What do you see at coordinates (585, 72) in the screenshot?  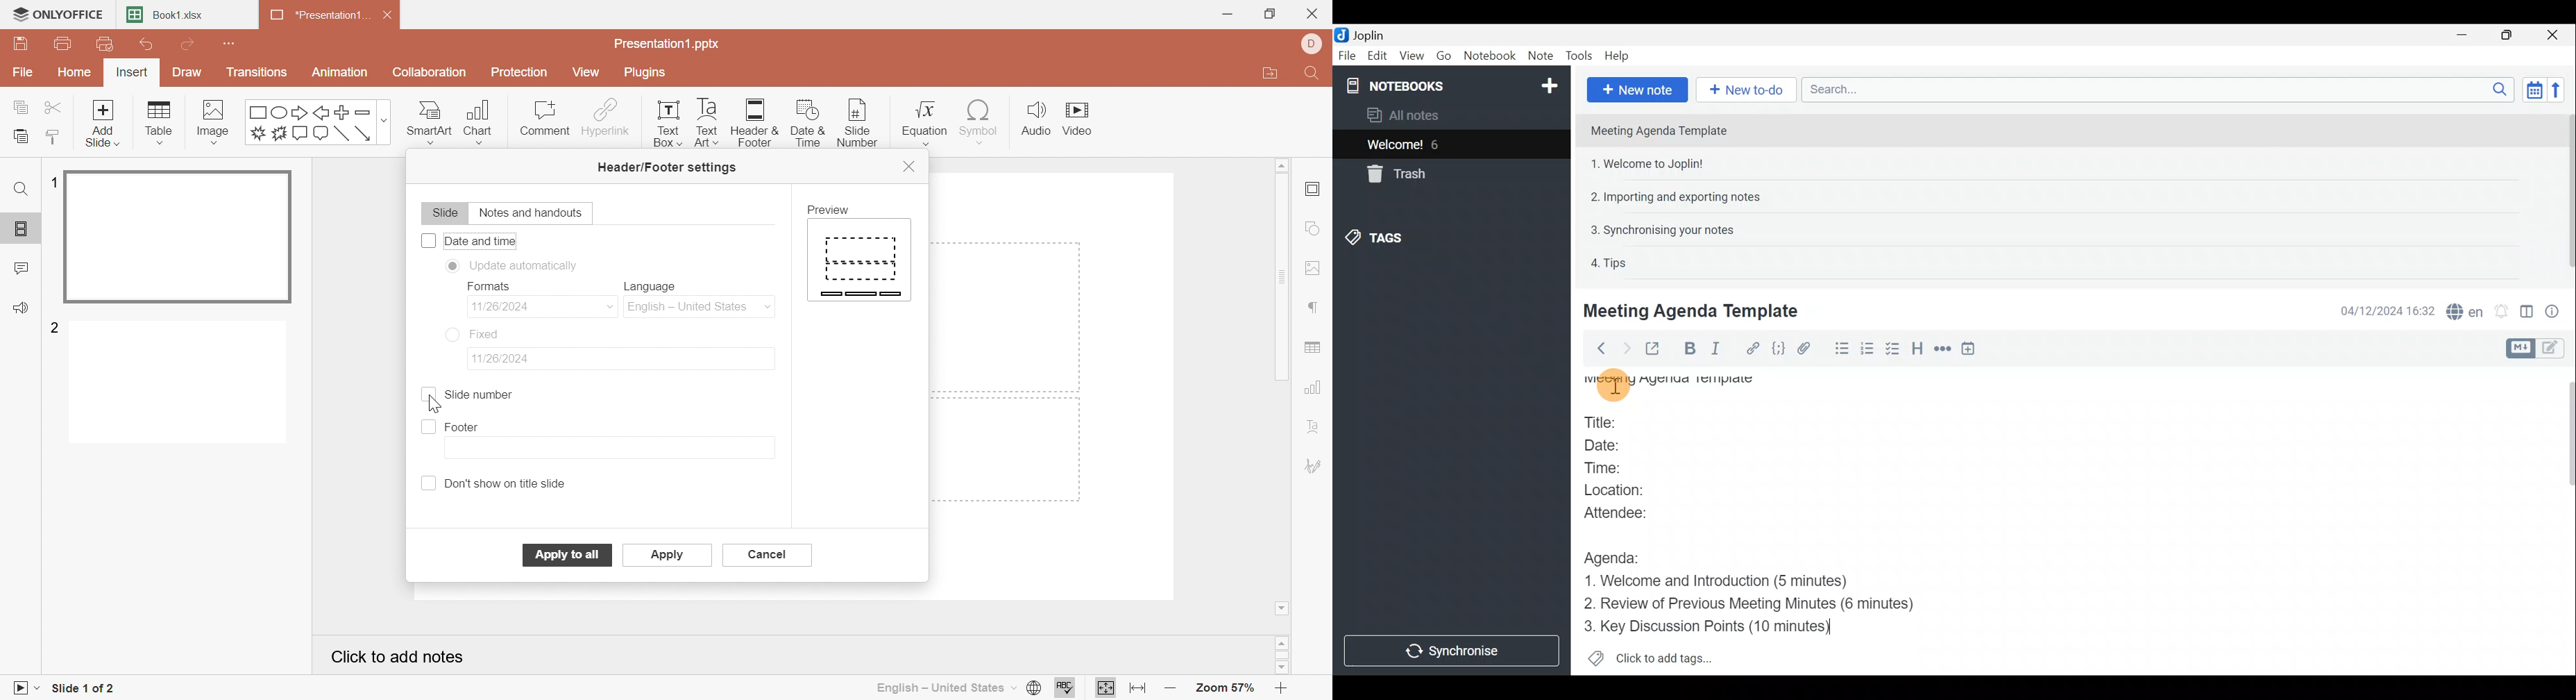 I see `View` at bounding box center [585, 72].